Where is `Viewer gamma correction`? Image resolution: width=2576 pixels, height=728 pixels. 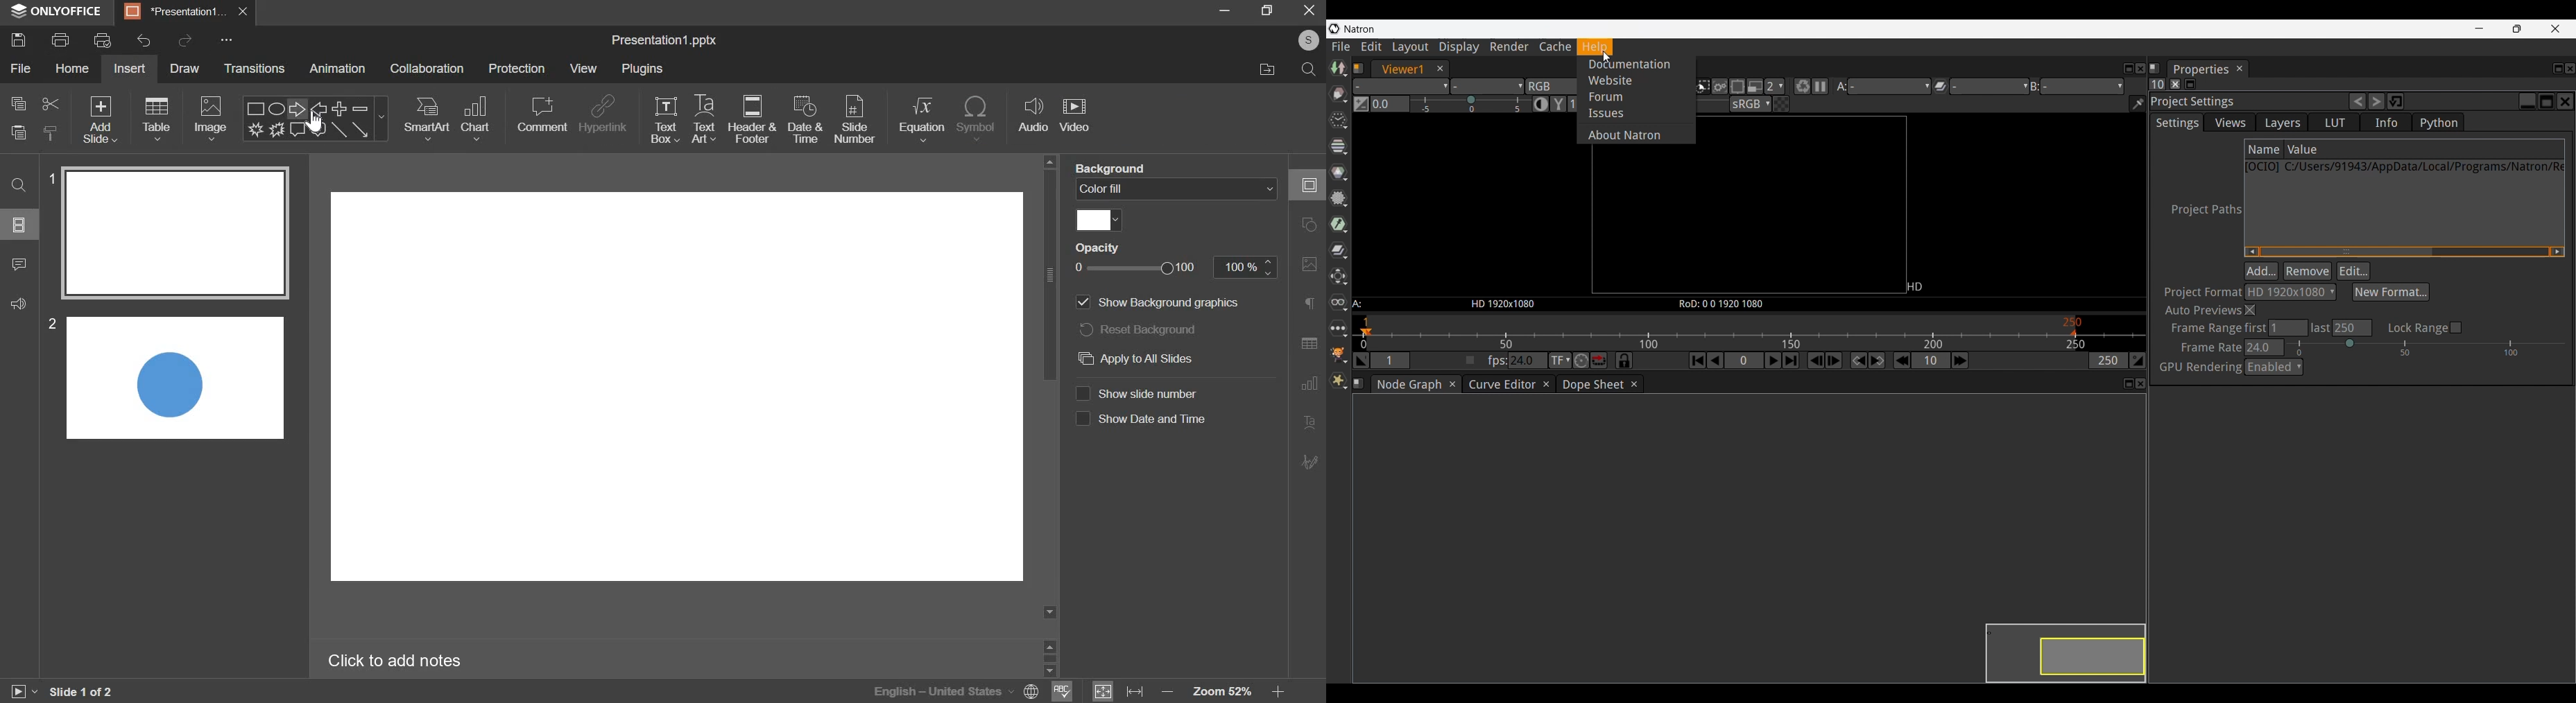 Viewer gamma correction is located at coordinates (1558, 103).